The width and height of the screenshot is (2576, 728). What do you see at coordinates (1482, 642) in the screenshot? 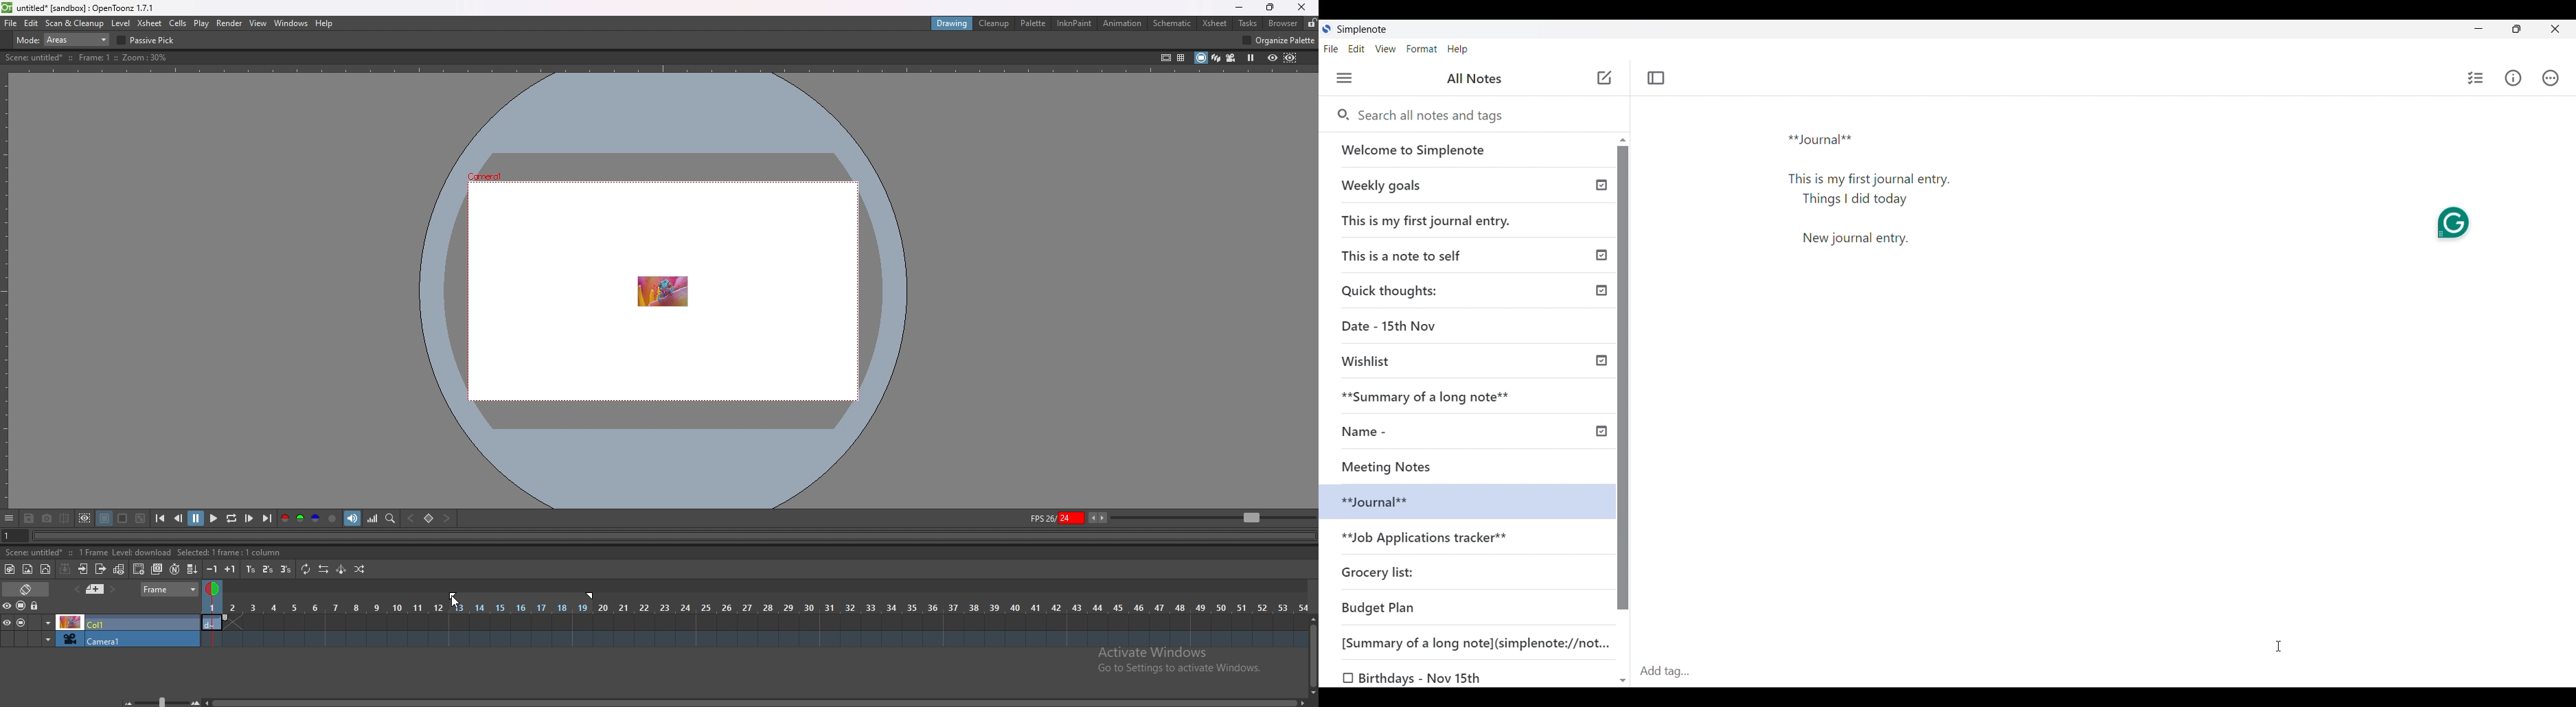
I see `[Summary of a long note](simplenote://not...` at bounding box center [1482, 642].